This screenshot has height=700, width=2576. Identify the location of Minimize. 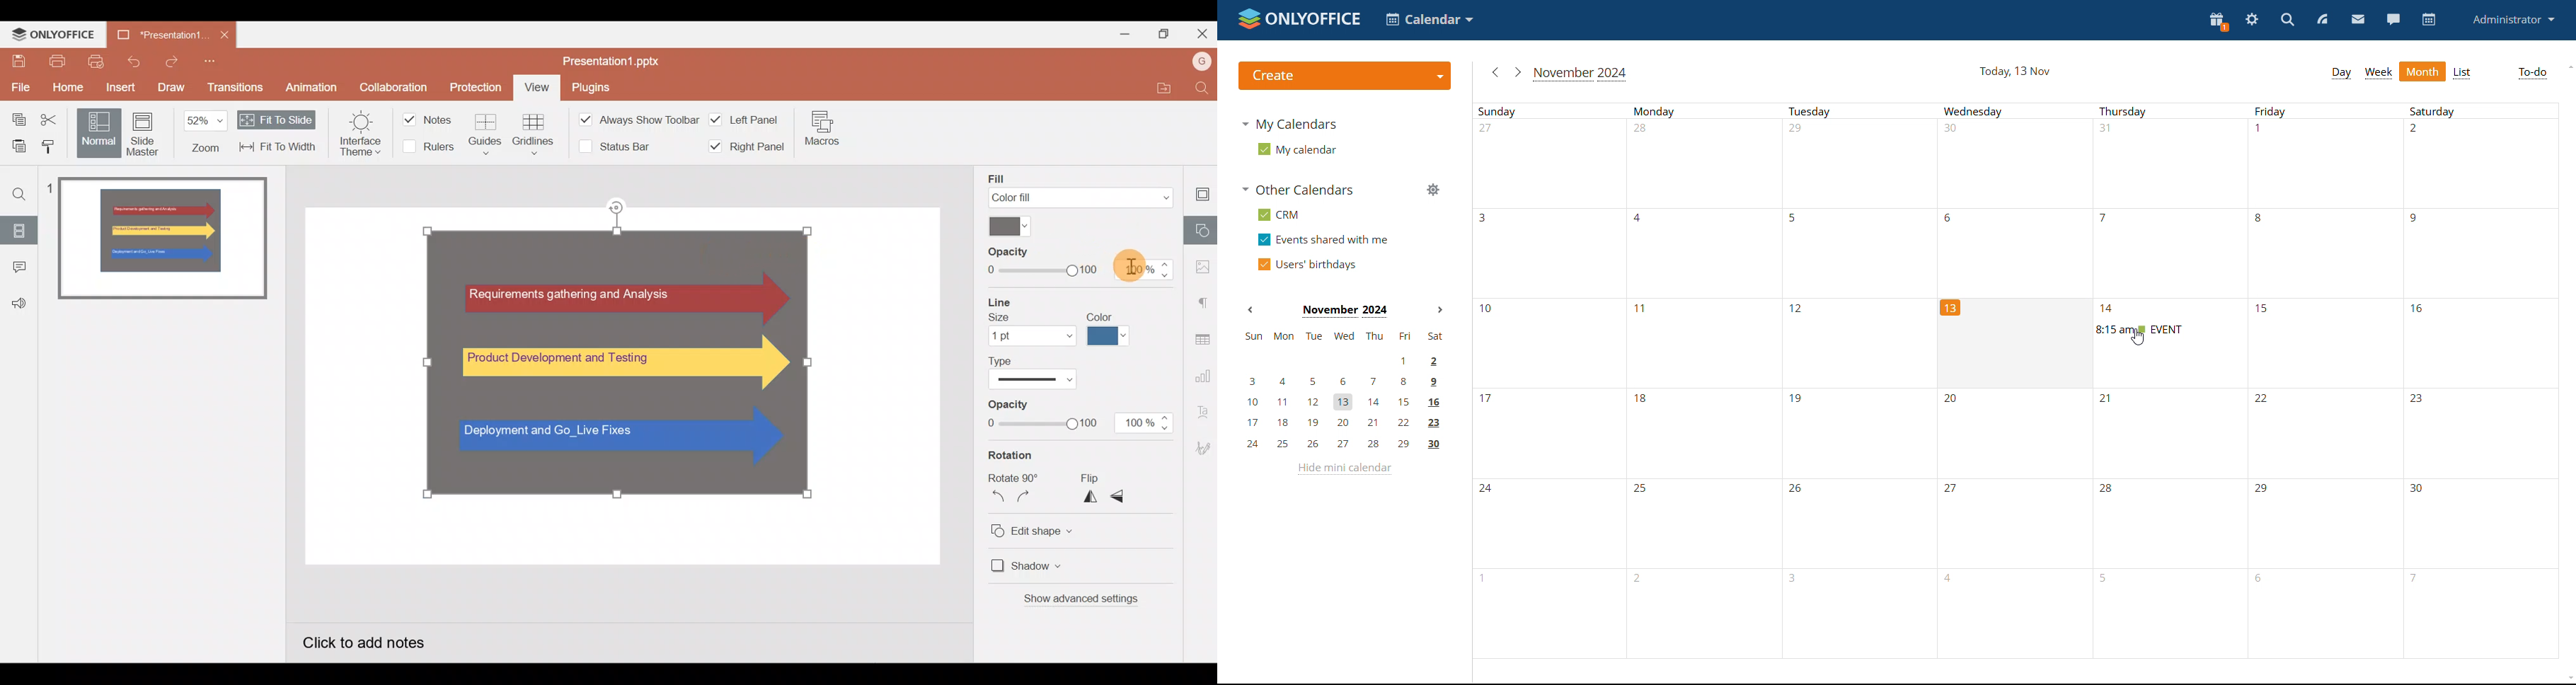
(1123, 36).